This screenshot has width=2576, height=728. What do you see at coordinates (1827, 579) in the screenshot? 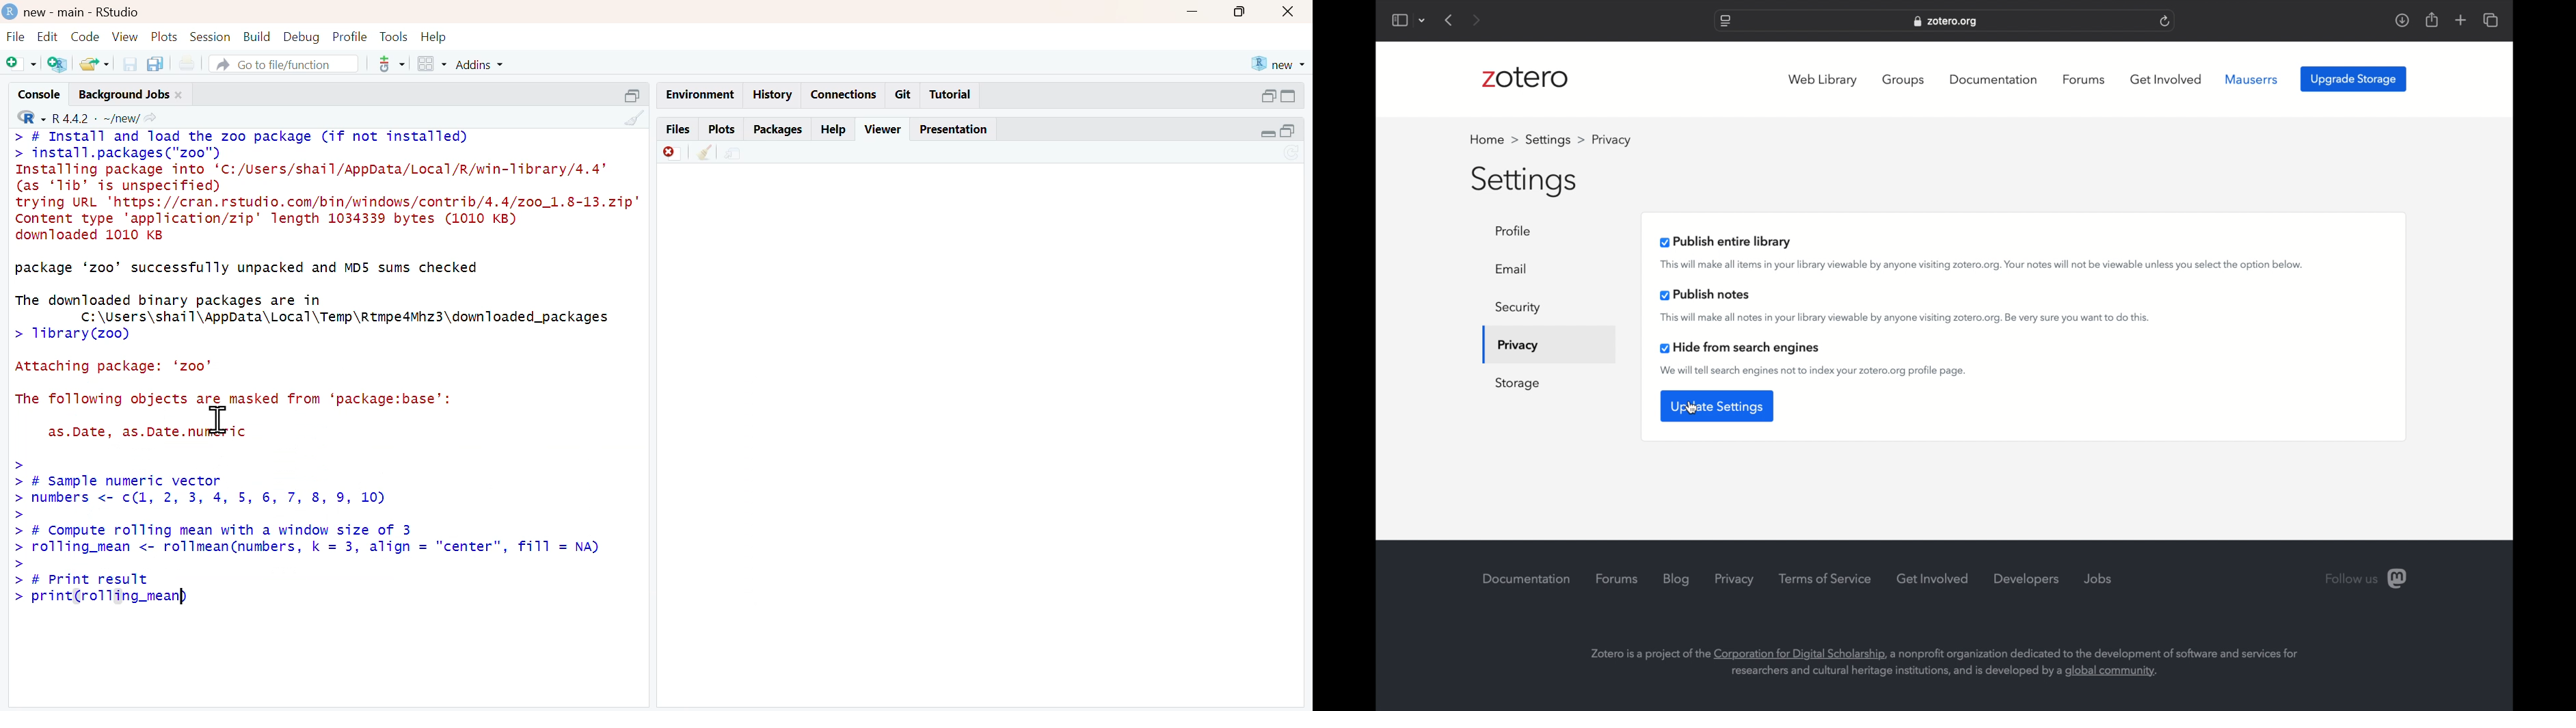
I see `terms of service` at bounding box center [1827, 579].